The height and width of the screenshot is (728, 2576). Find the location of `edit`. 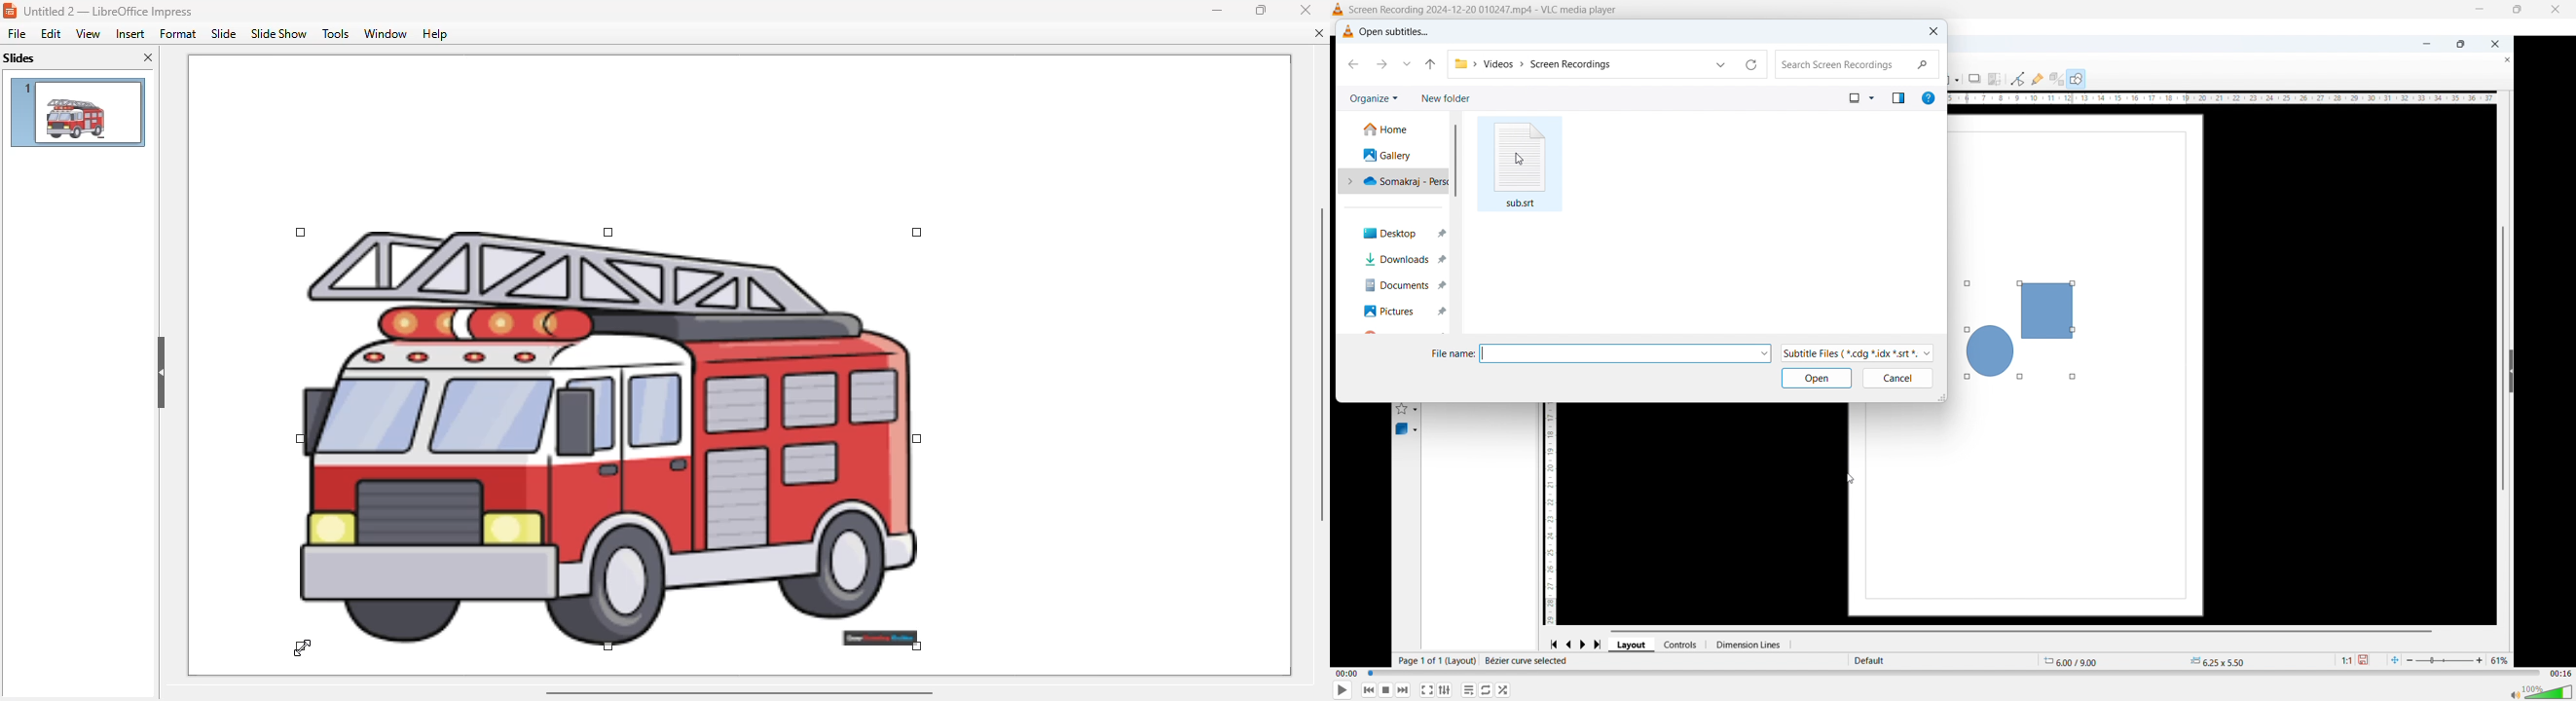

edit is located at coordinates (51, 34).